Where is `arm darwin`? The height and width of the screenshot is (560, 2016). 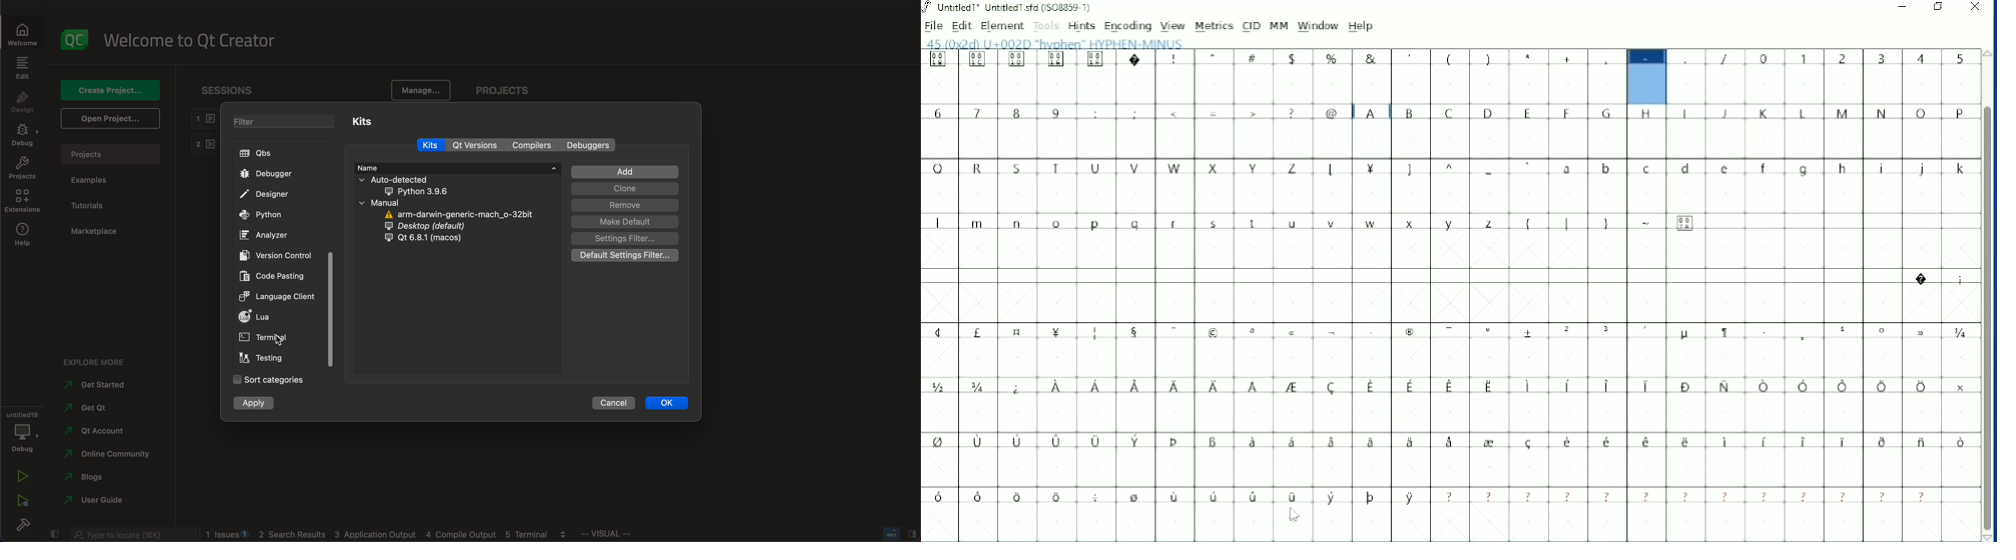 arm darwin is located at coordinates (457, 215).